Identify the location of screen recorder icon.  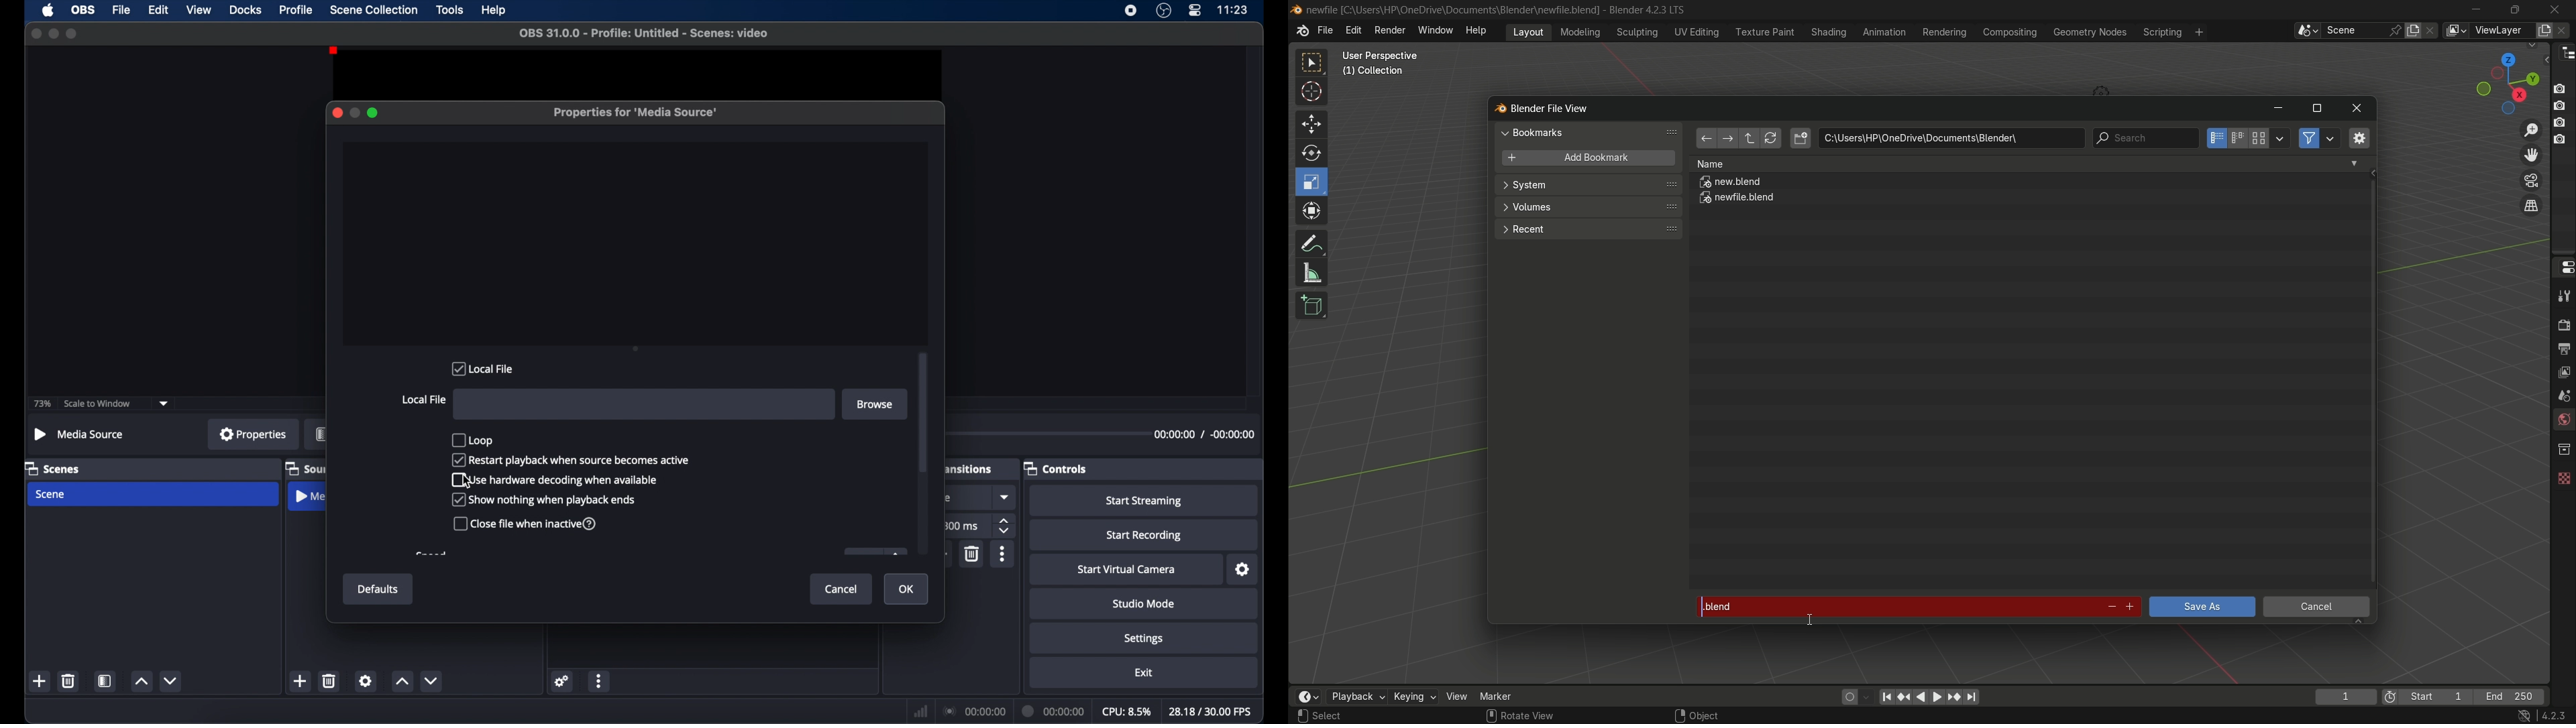
(1130, 11).